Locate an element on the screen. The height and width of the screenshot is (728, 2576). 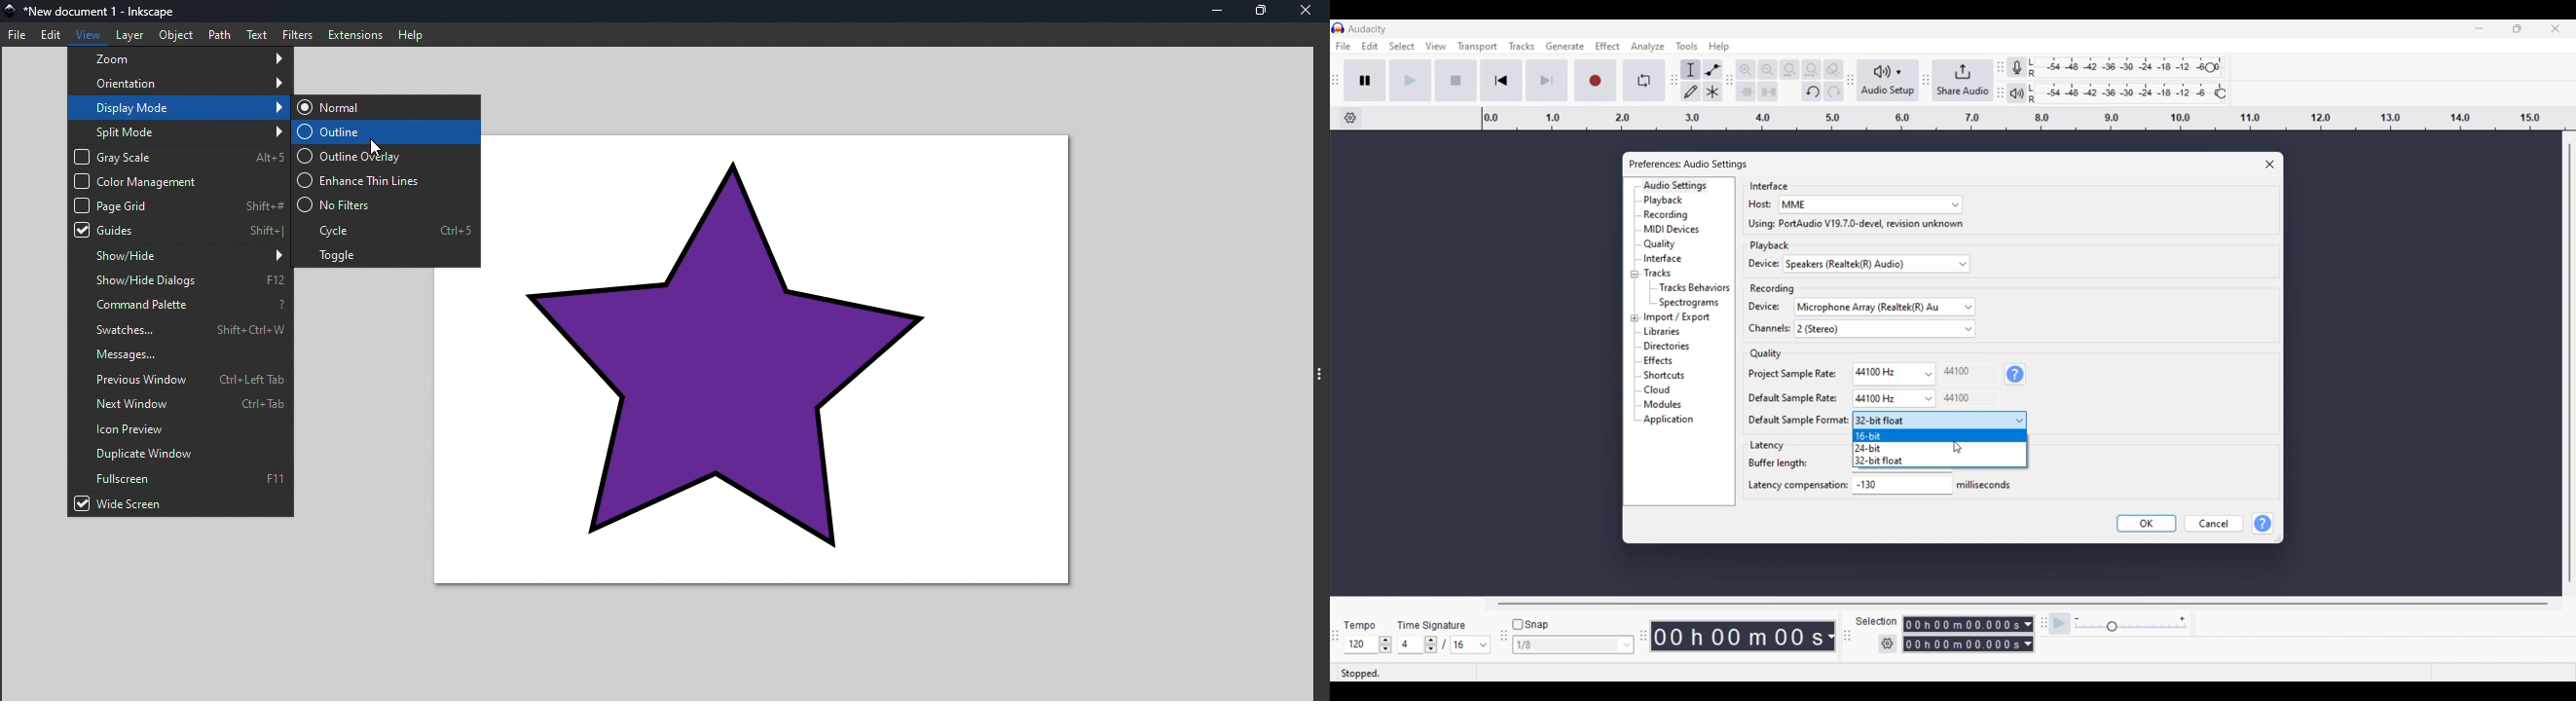
Audio settings, current selection is located at coordinates (1675, 185).